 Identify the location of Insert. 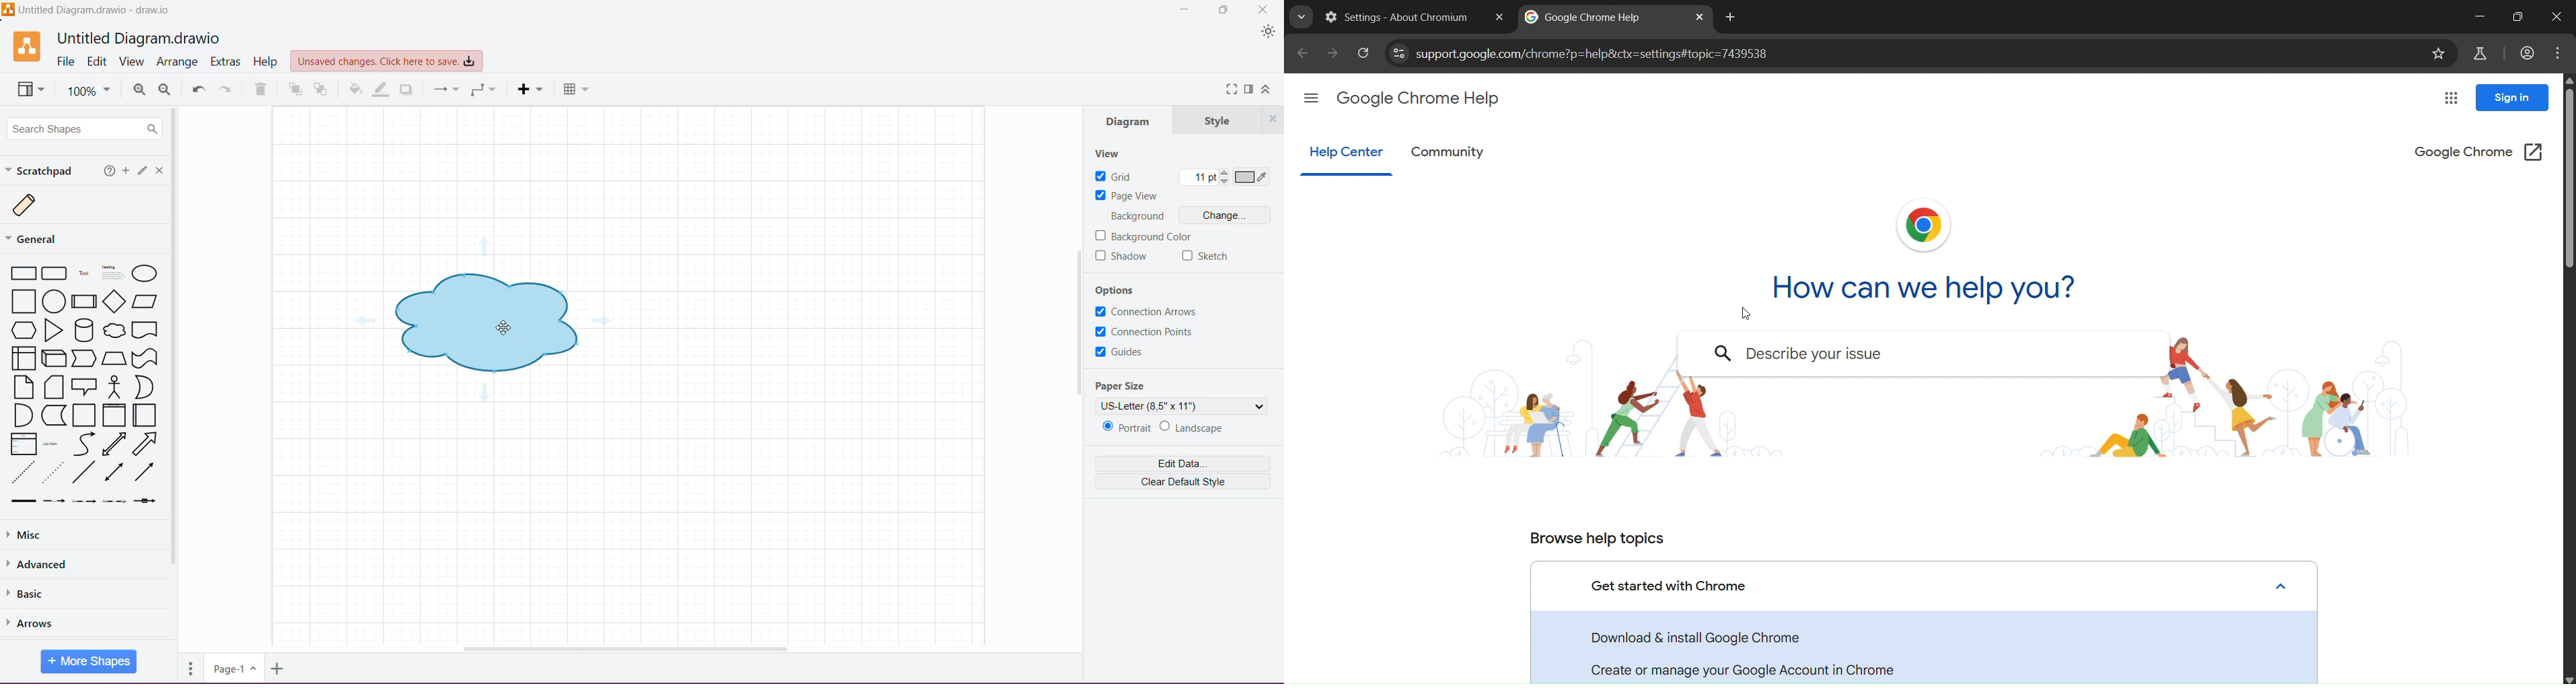
(531, 90).